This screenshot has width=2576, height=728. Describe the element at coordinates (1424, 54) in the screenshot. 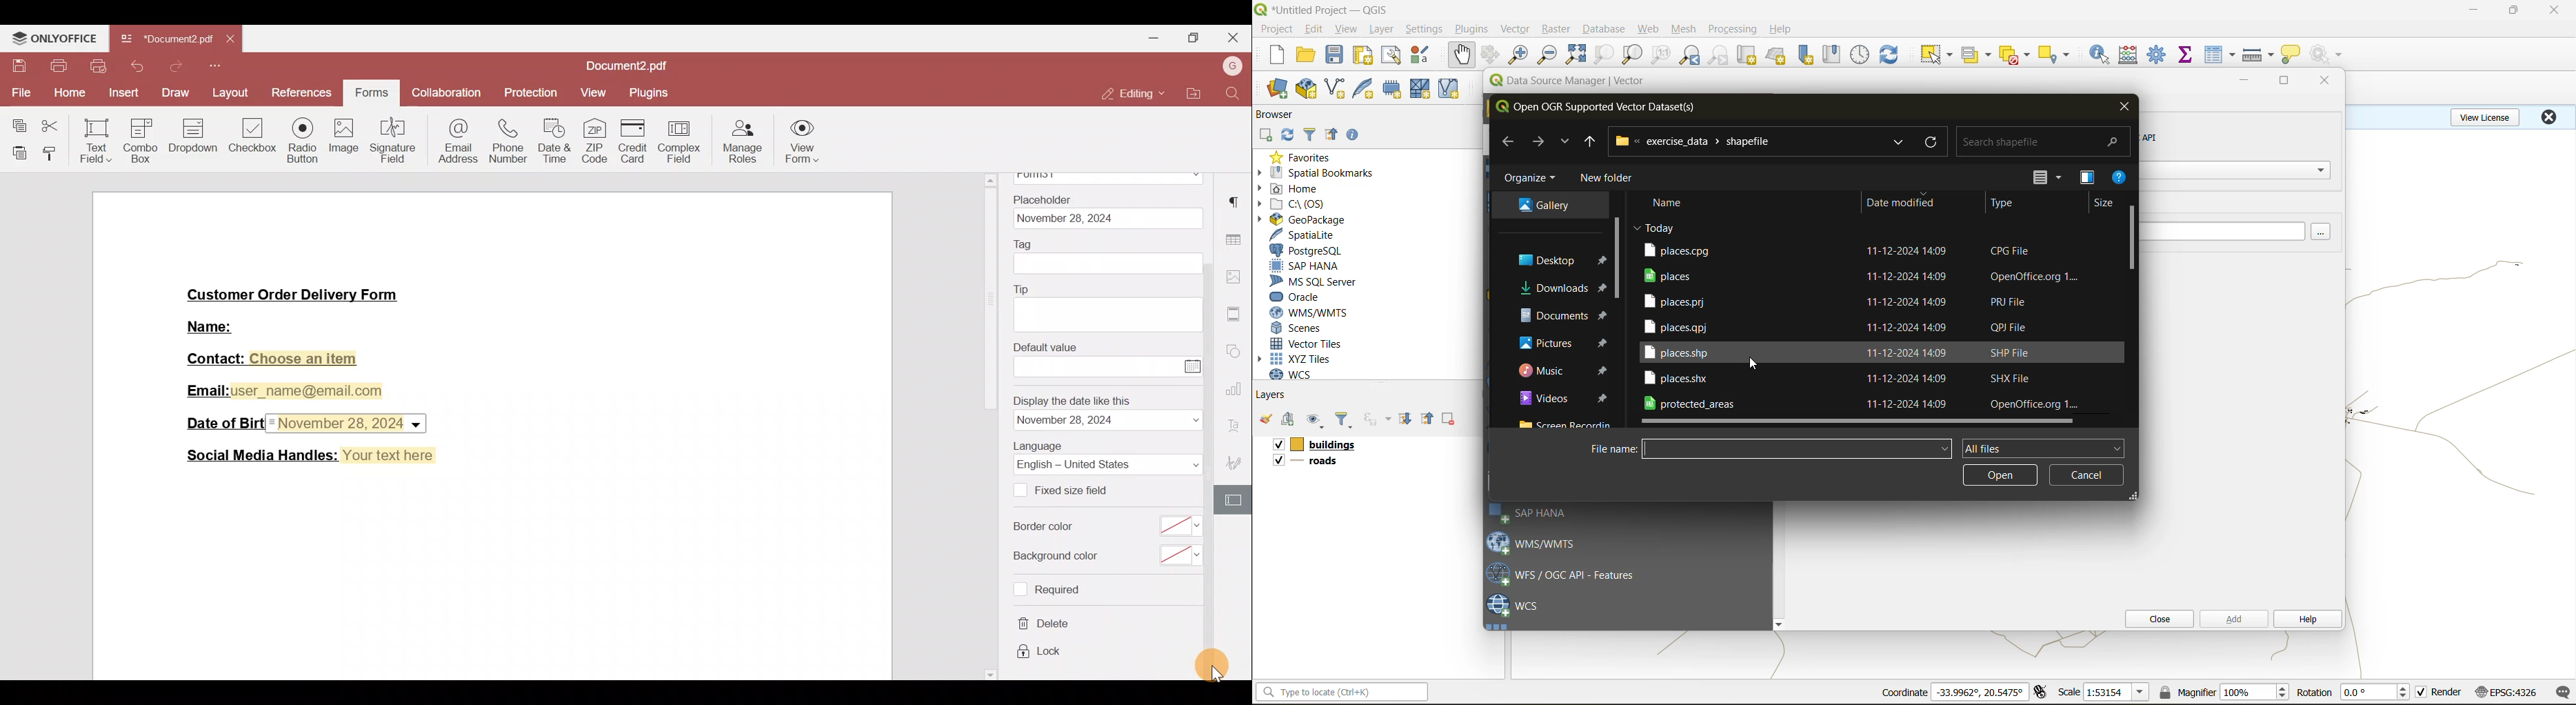

I see `style management` at that location.